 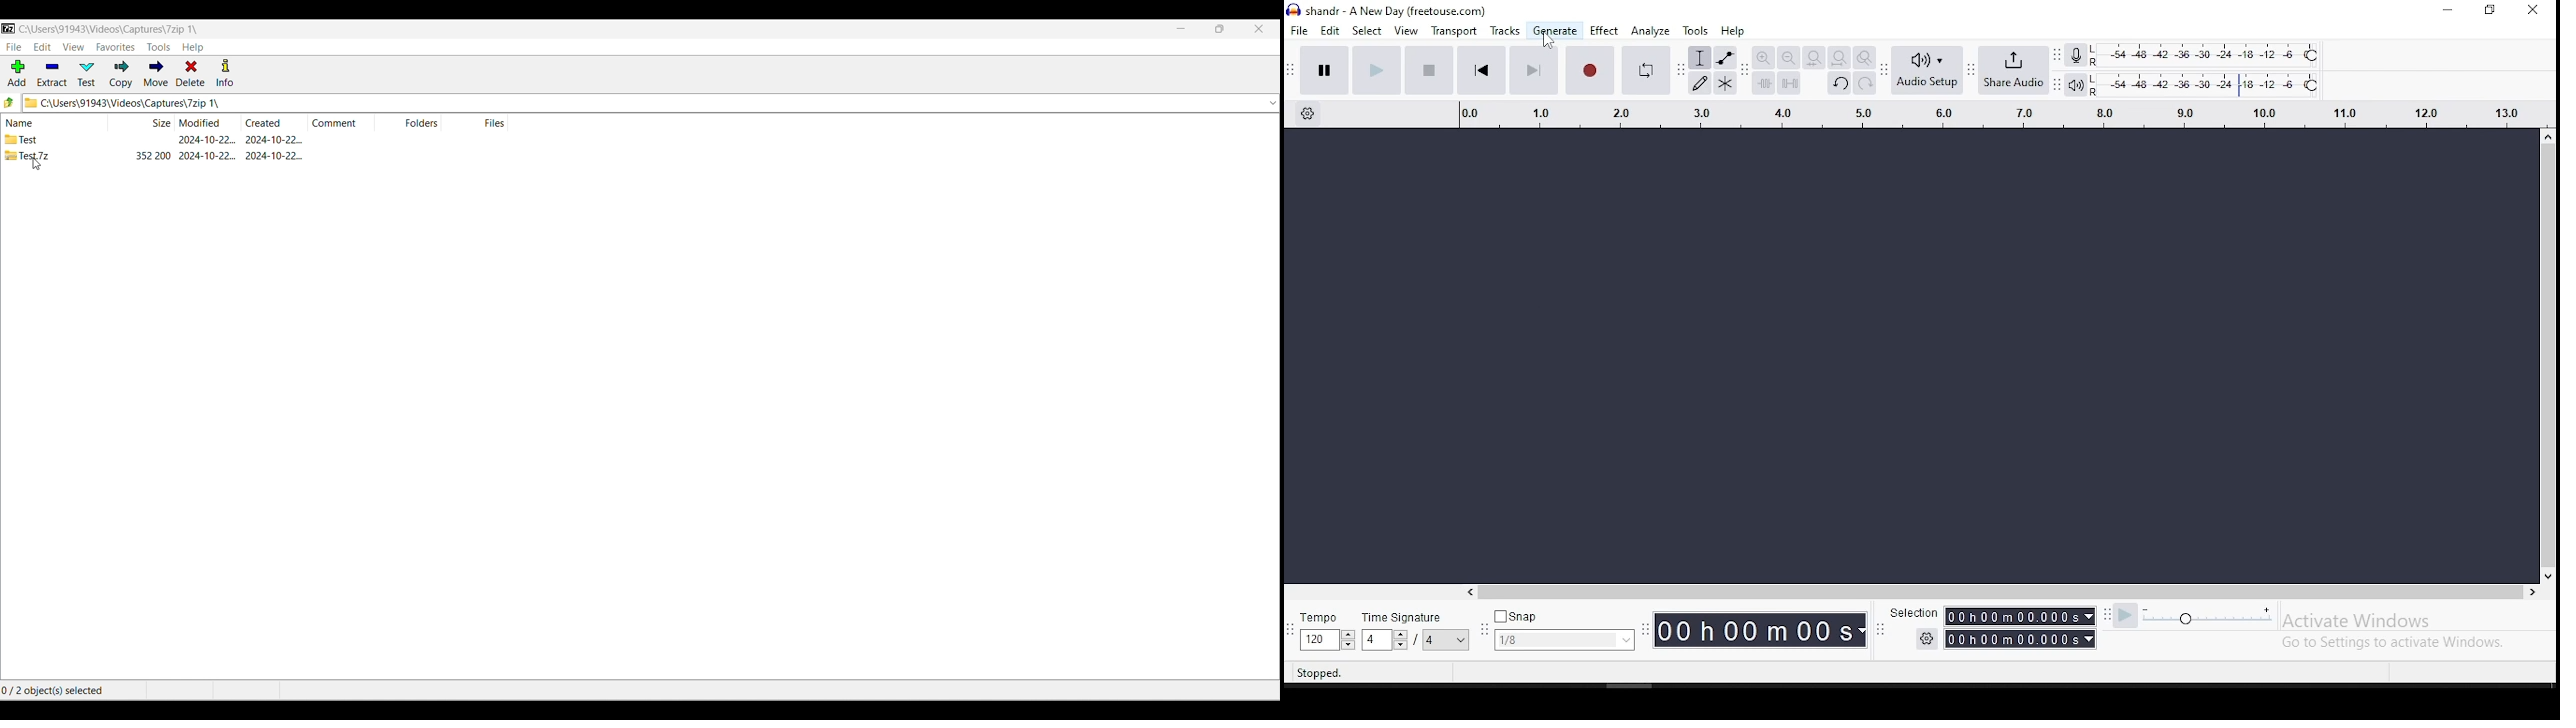 I want to click on share audio, so click(x=2013, y=69).